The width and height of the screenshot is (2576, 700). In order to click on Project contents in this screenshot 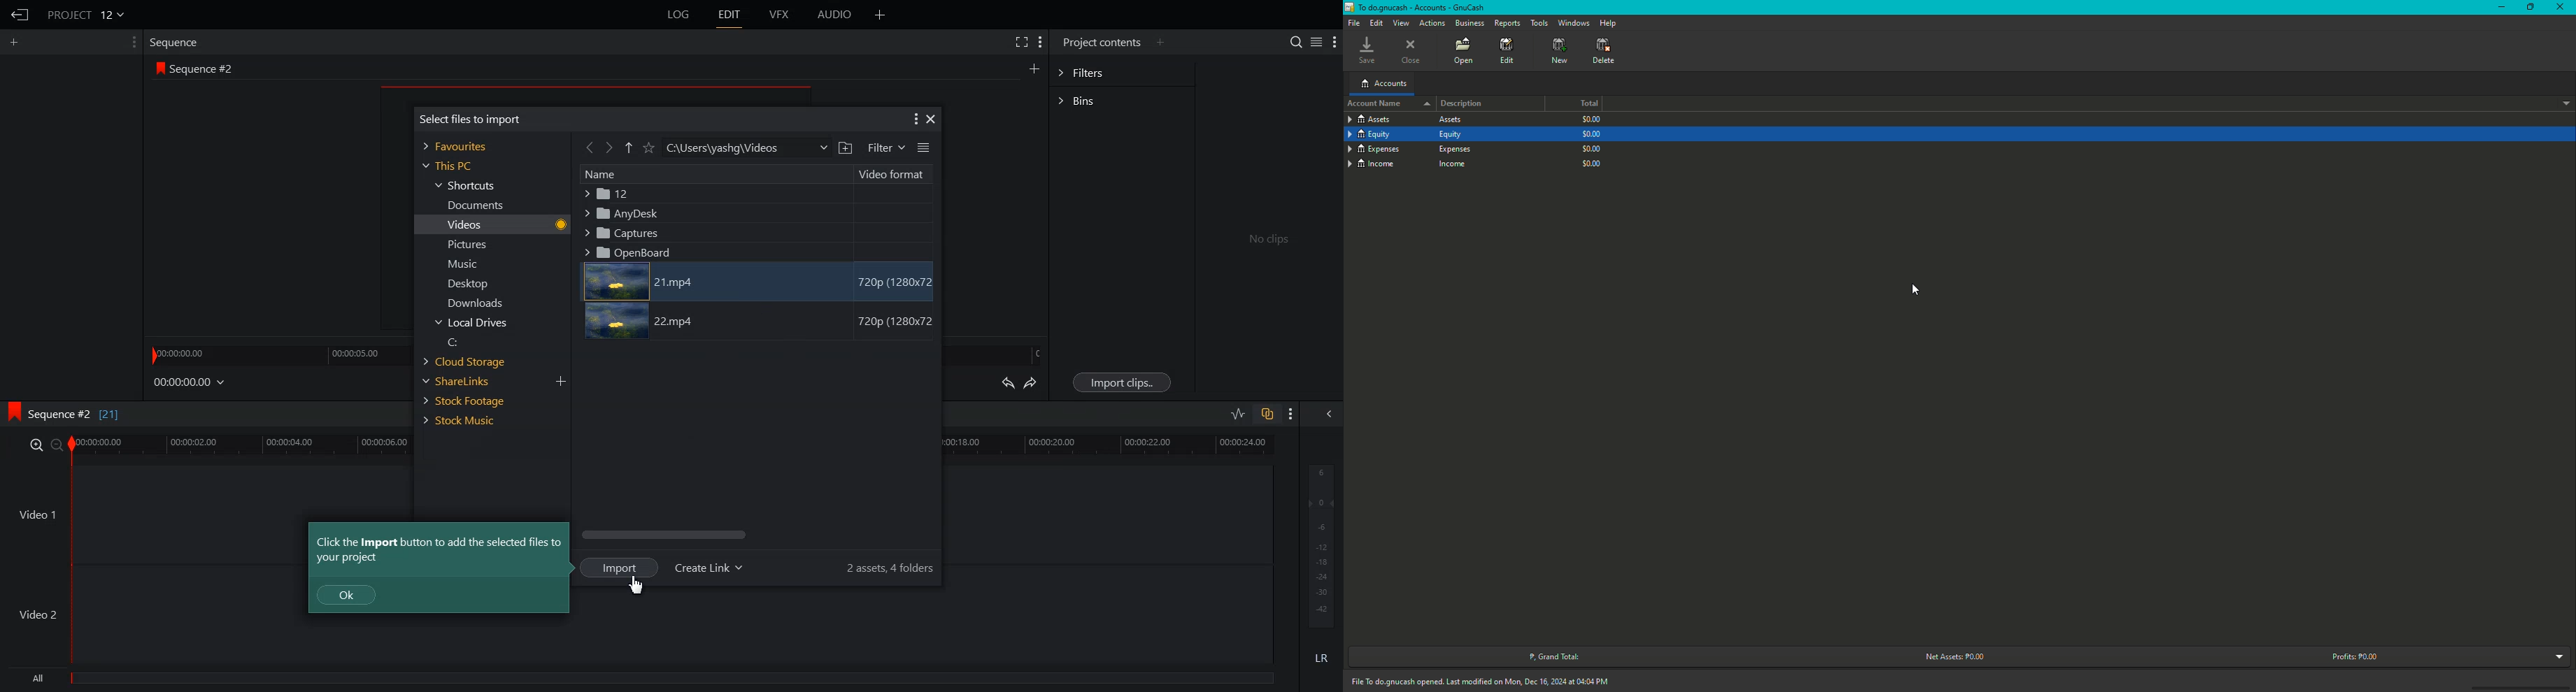, I will do `click(1099, 43)`.